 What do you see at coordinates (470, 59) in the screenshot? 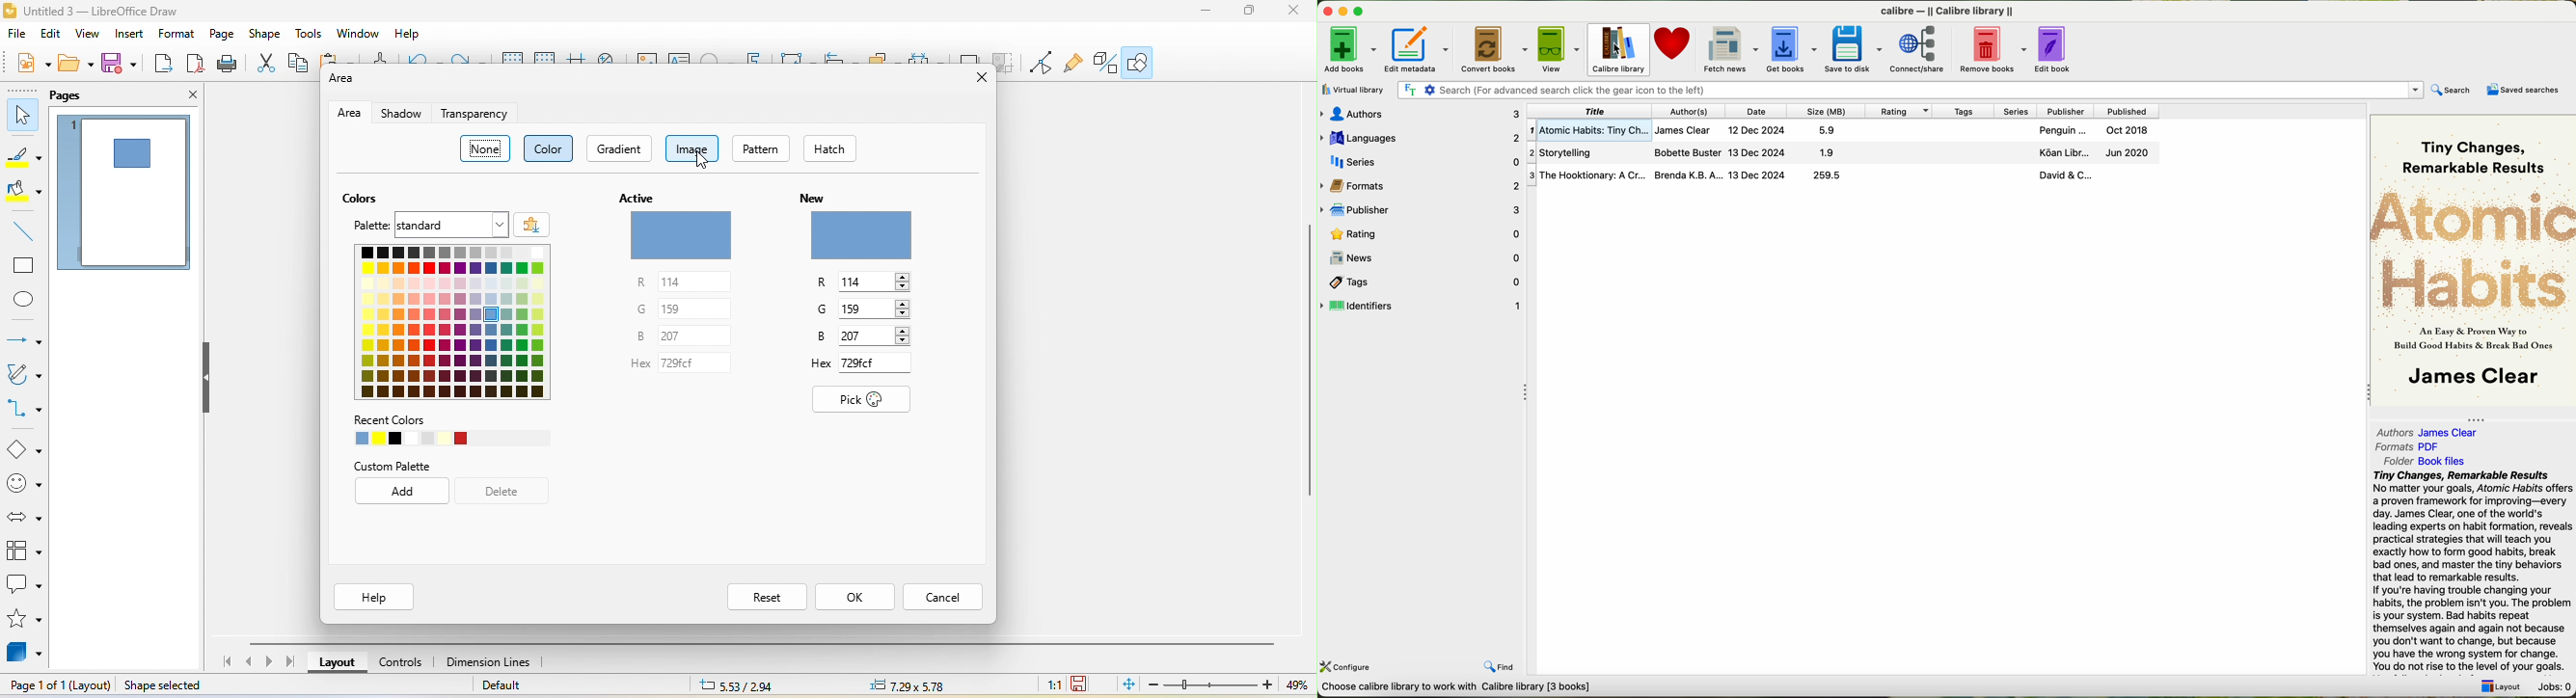
I see `redo` at bounding box center [470, 59].